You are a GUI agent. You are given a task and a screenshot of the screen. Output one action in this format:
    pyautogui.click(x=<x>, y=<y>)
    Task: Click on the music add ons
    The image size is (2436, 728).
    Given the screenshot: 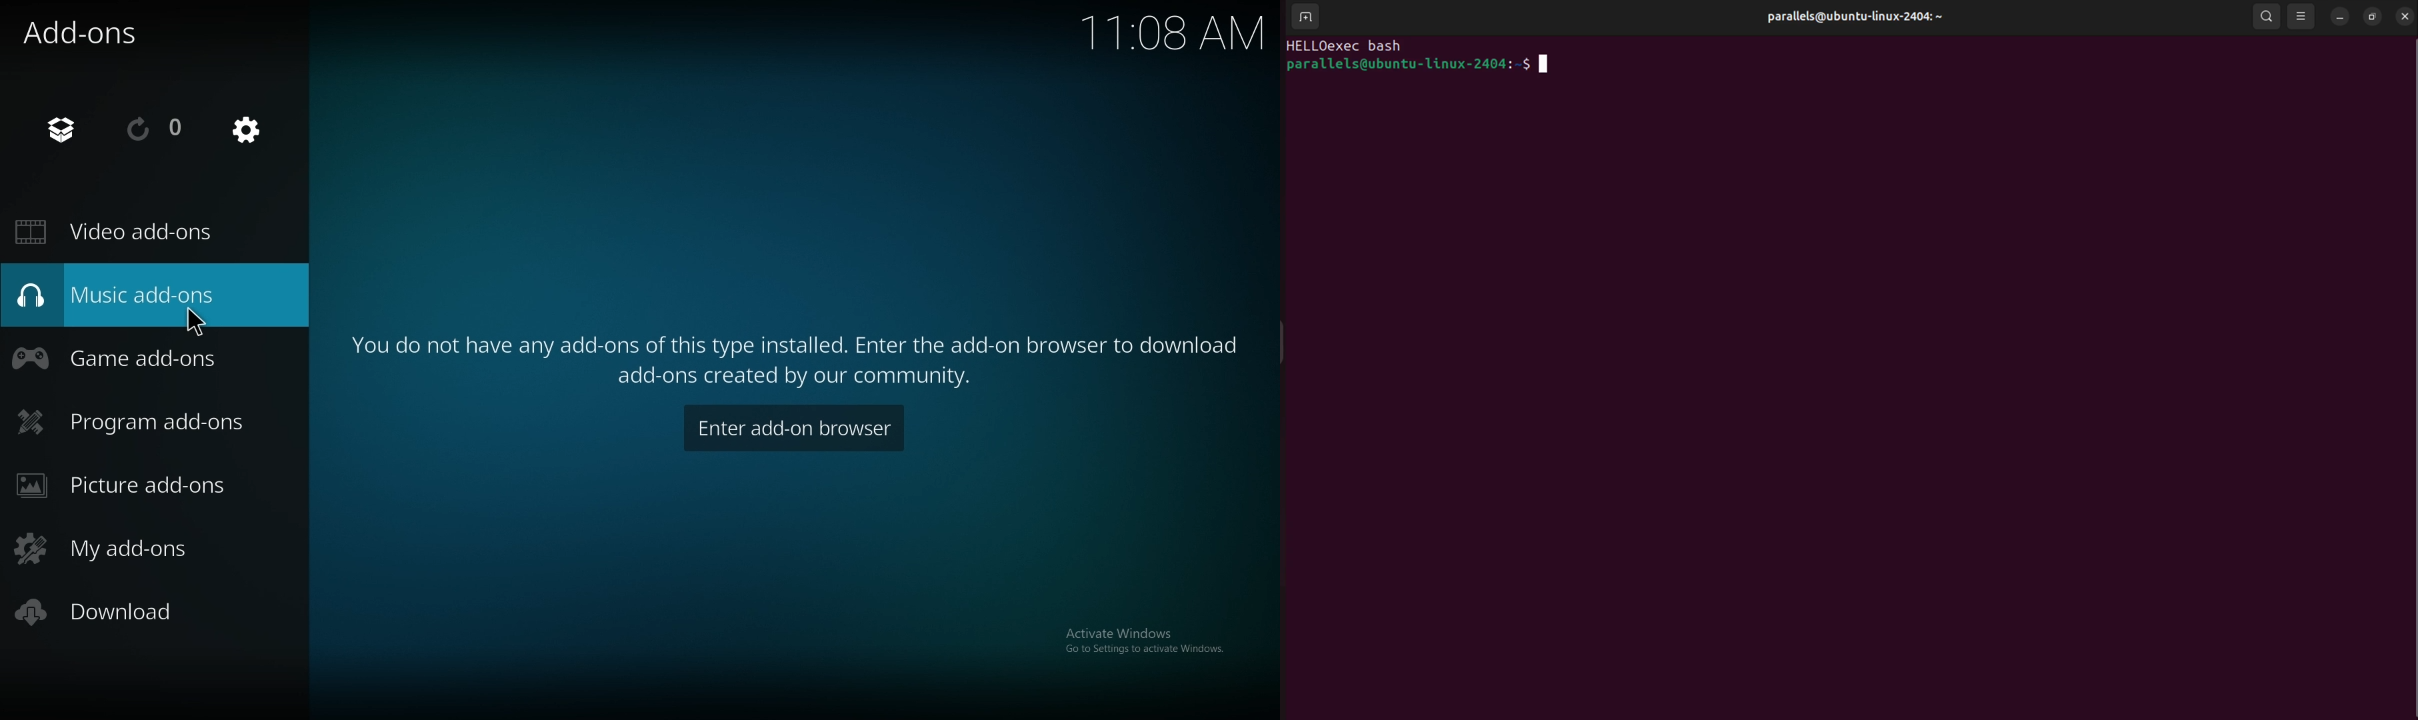 What is the action you would take?
    pyautogui.click(x=137, y=293)
    